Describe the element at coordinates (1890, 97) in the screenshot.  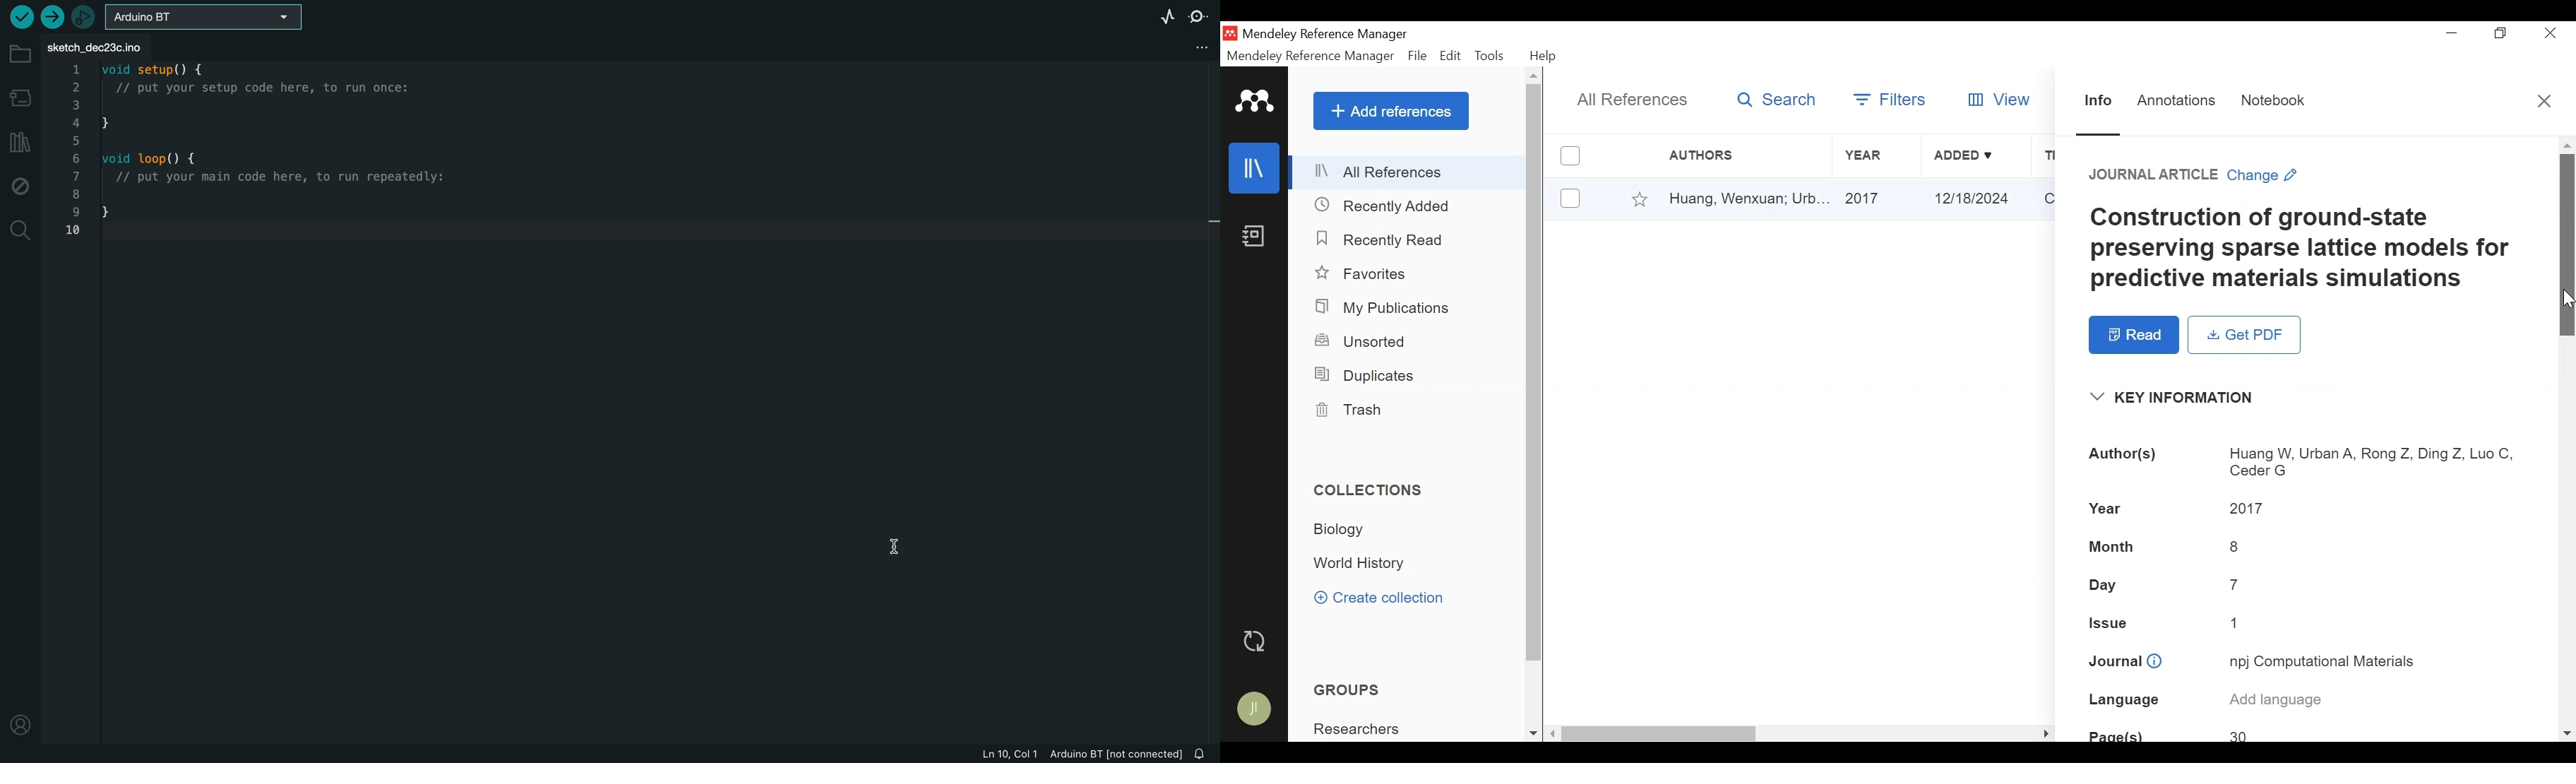
I see `Filters` at that location.